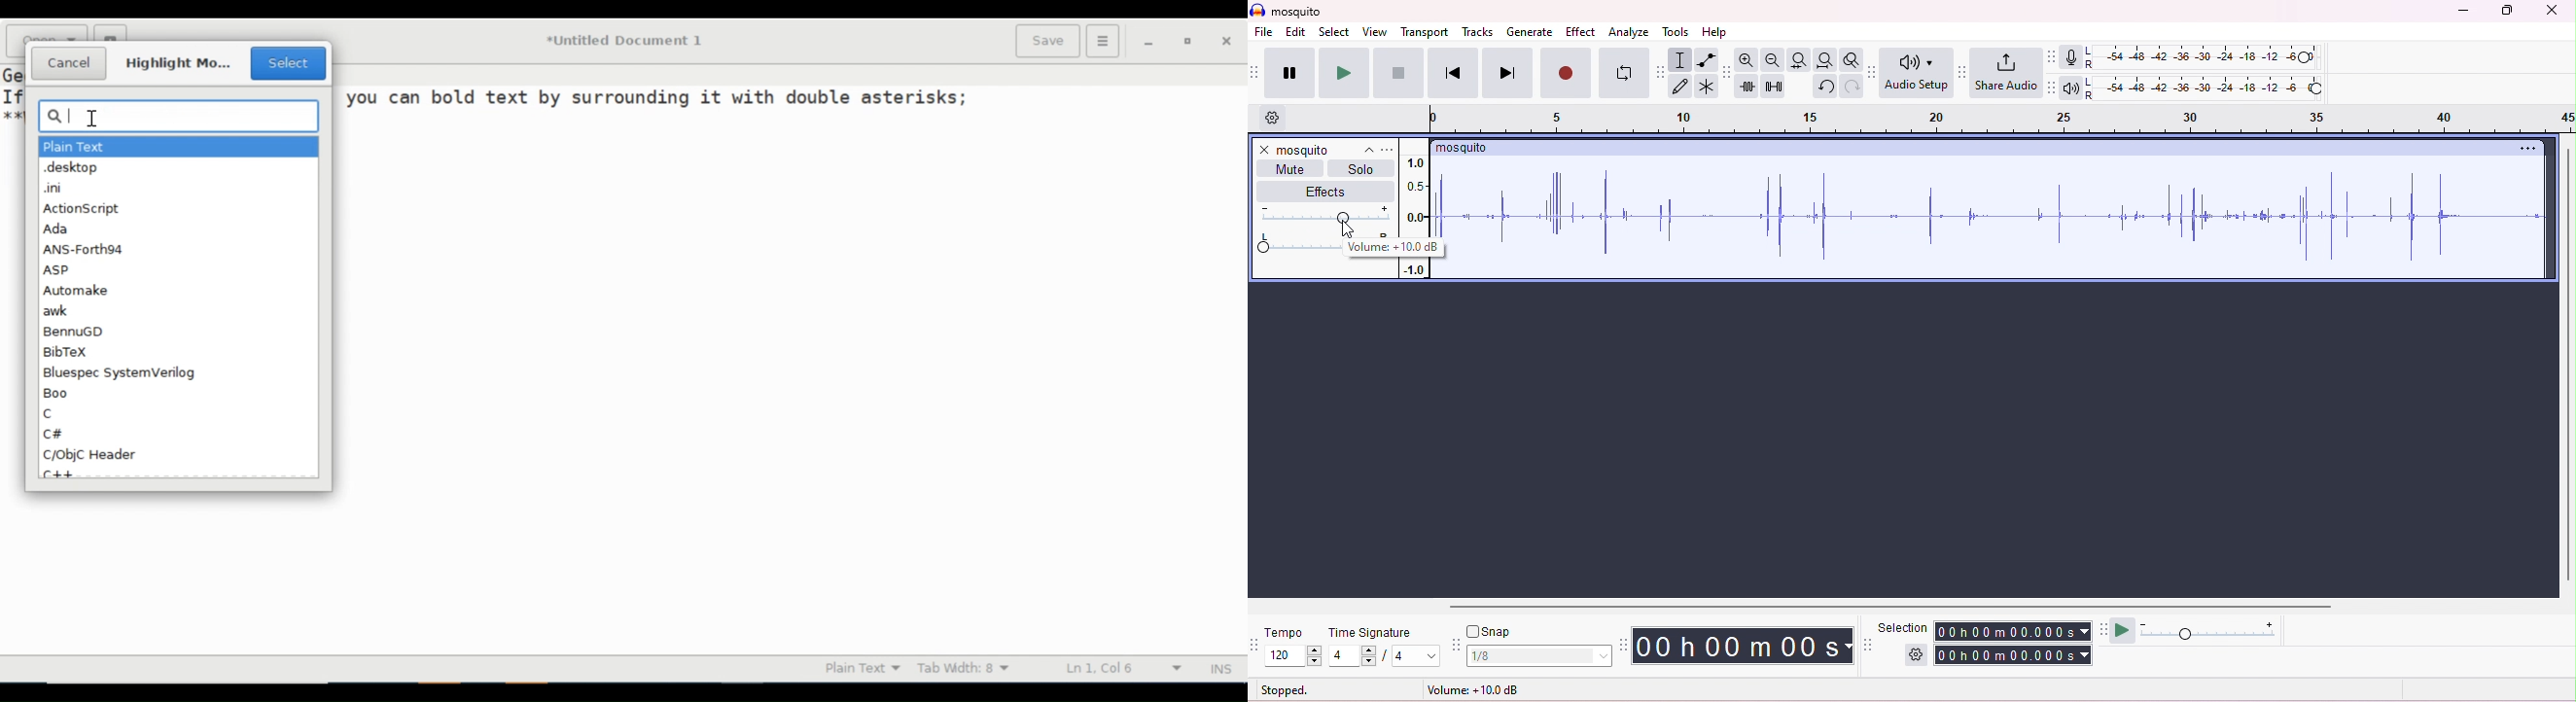 The width and height of the screenshot is (2576, 728). Describe the element at coordinates (68, 351) in the screenshot. I see `BibTex` at that location.